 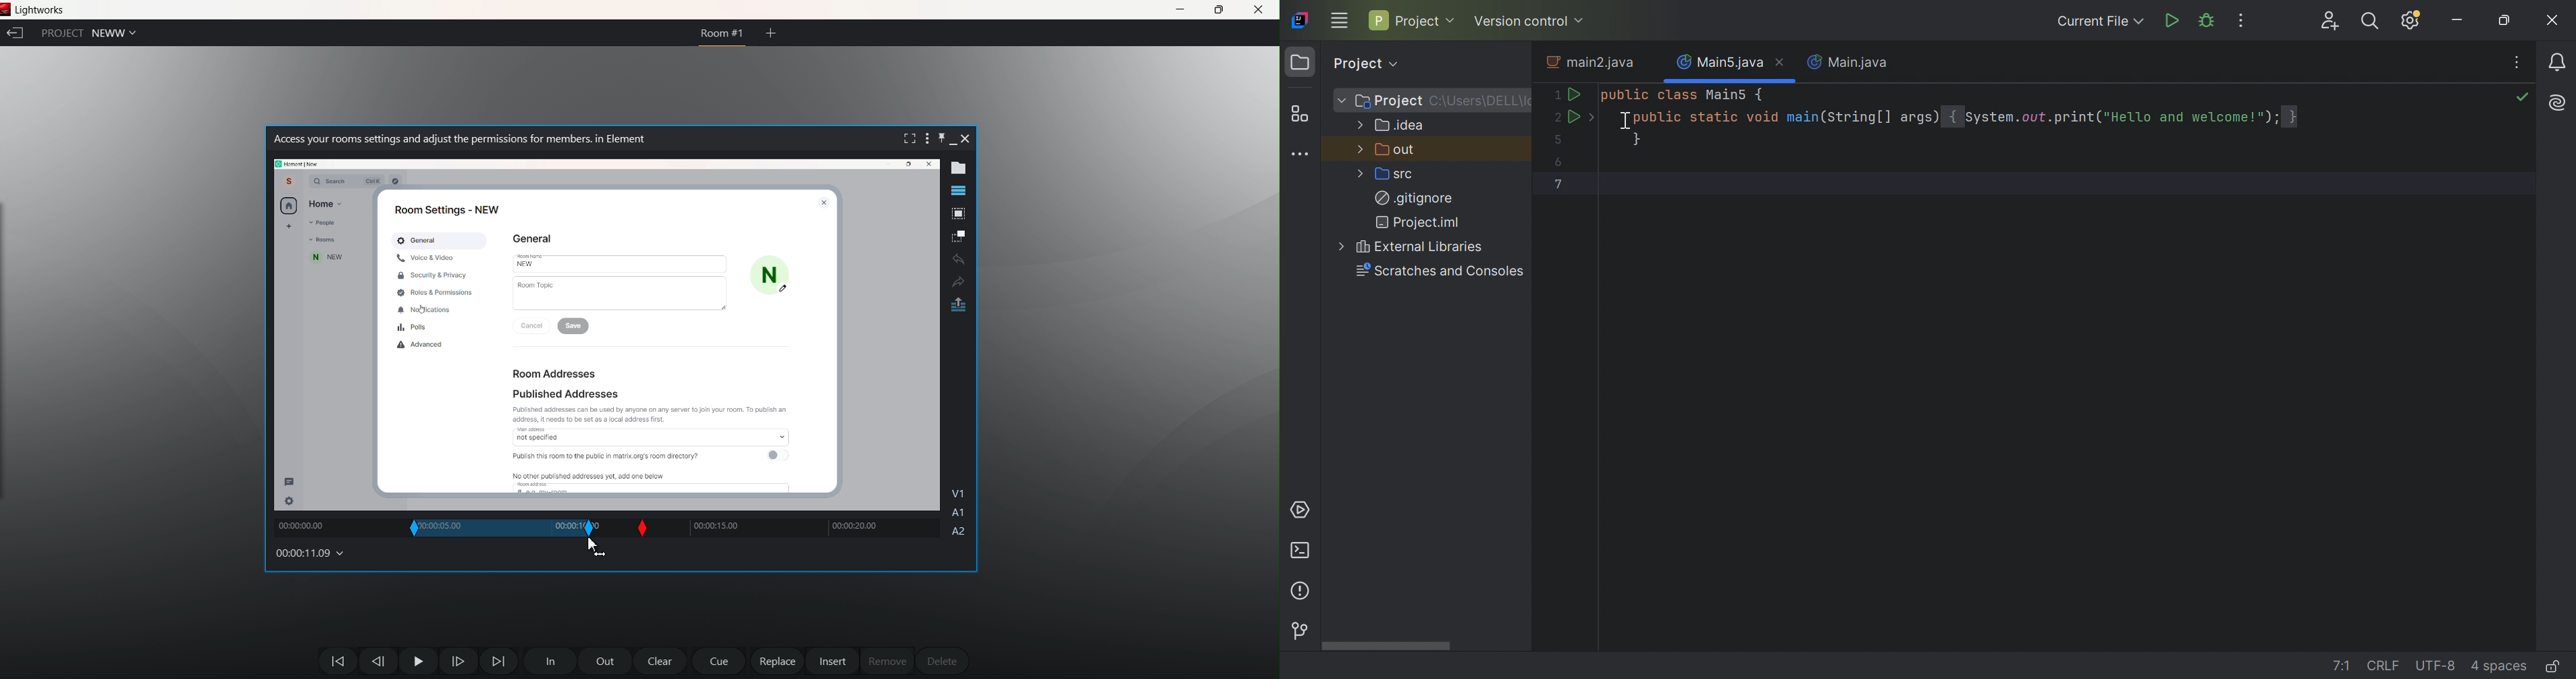 I want to click on message, so click(x=291, y=481).